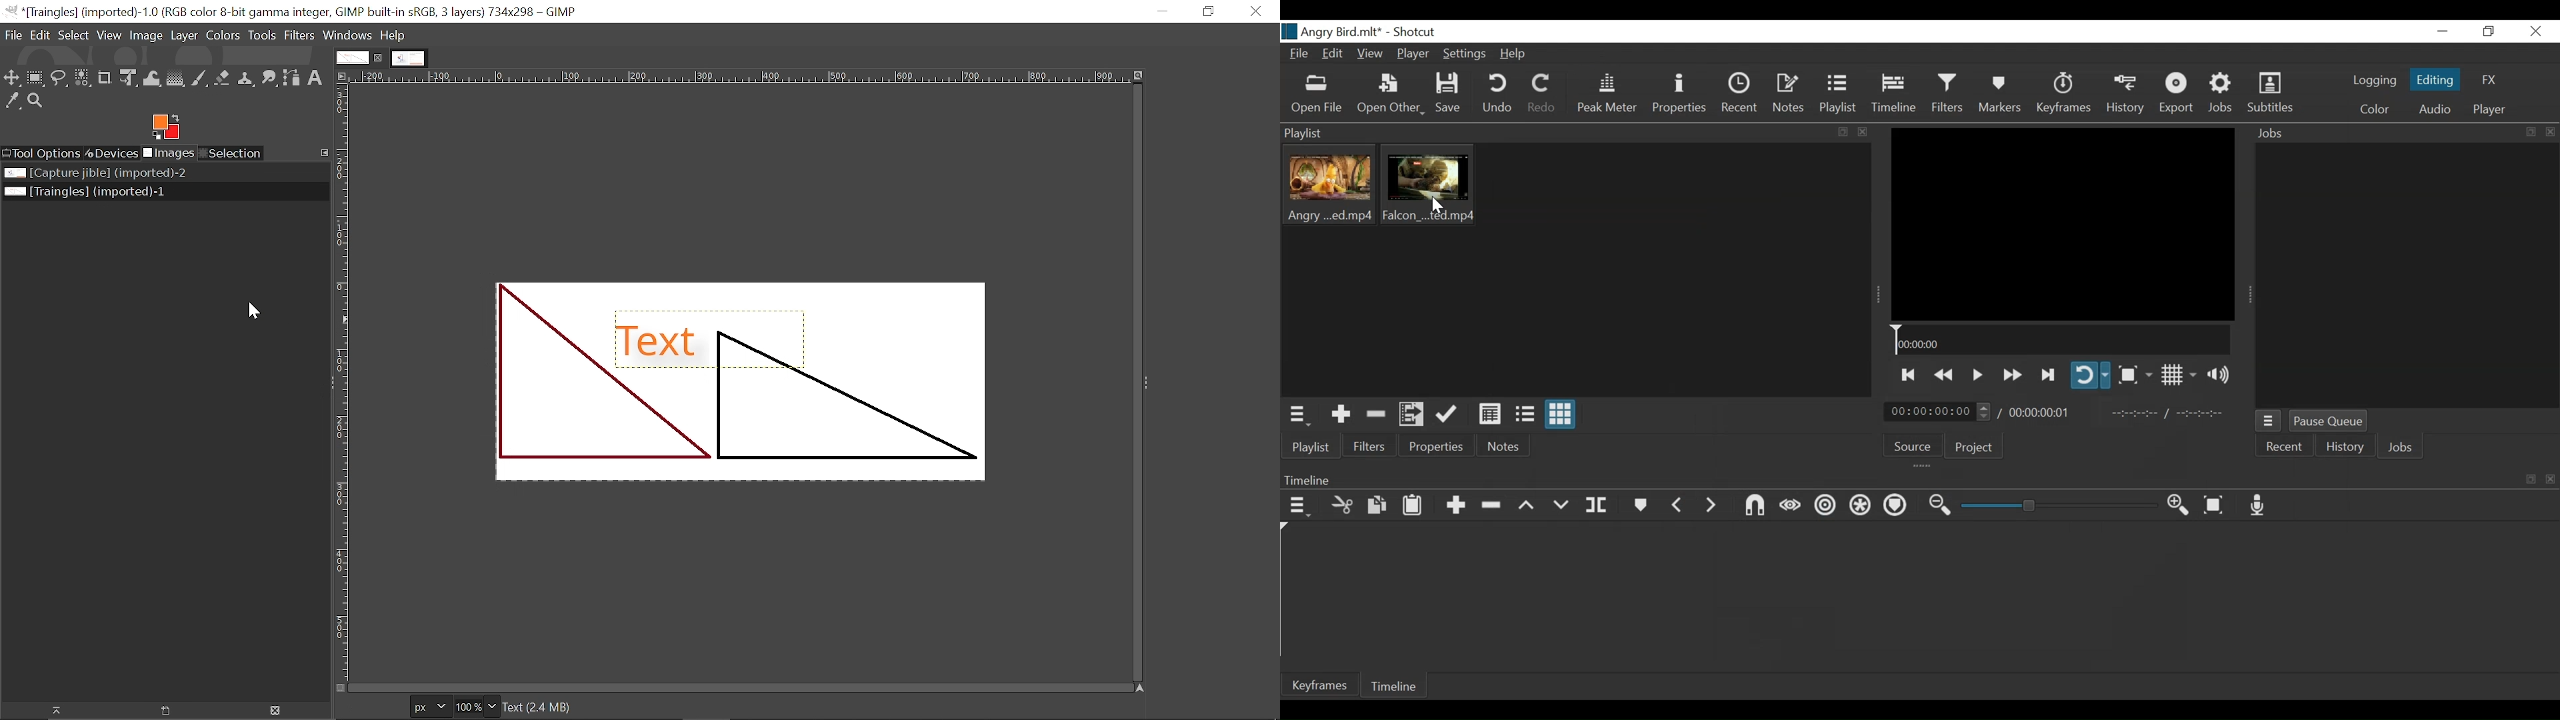 Image resolution: width=2576 pixels, height=728 pixels. What do you see at coordinates (2270, 93) in the screenshot?
I see `Subtitles` at bounding box center [2270, 93].